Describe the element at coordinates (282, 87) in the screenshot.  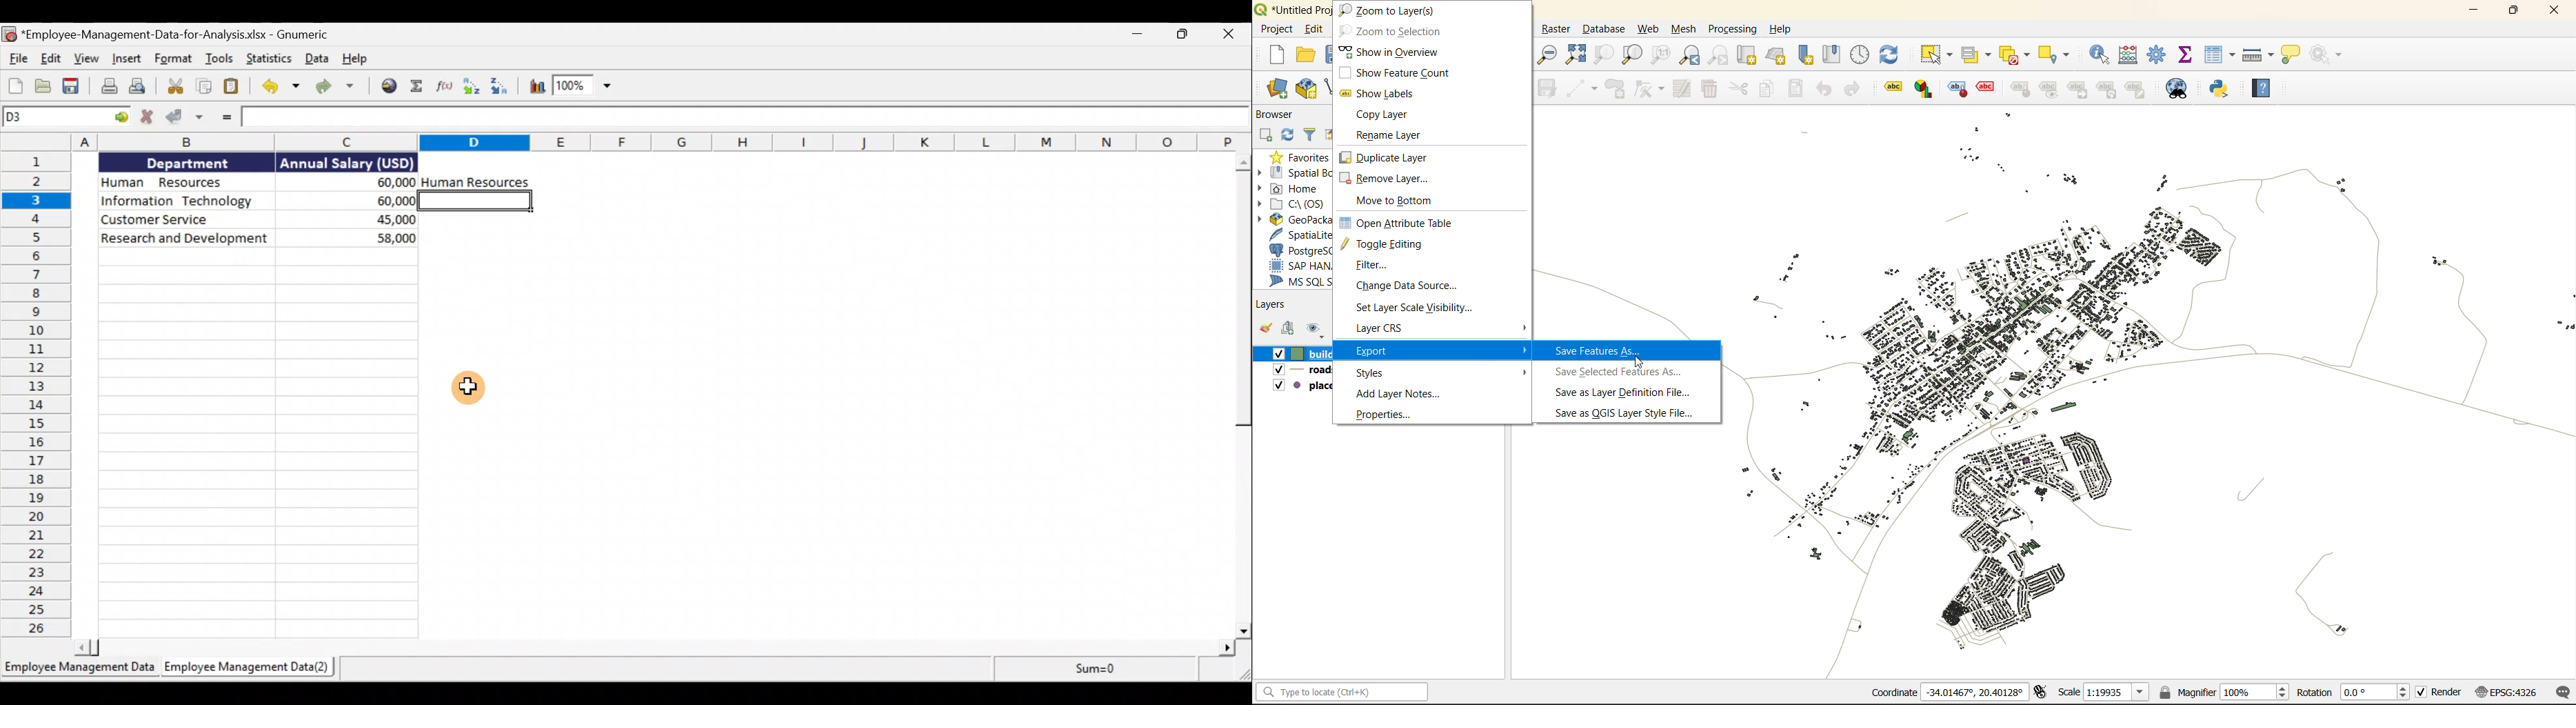
I see `Undo the last action` at that location.